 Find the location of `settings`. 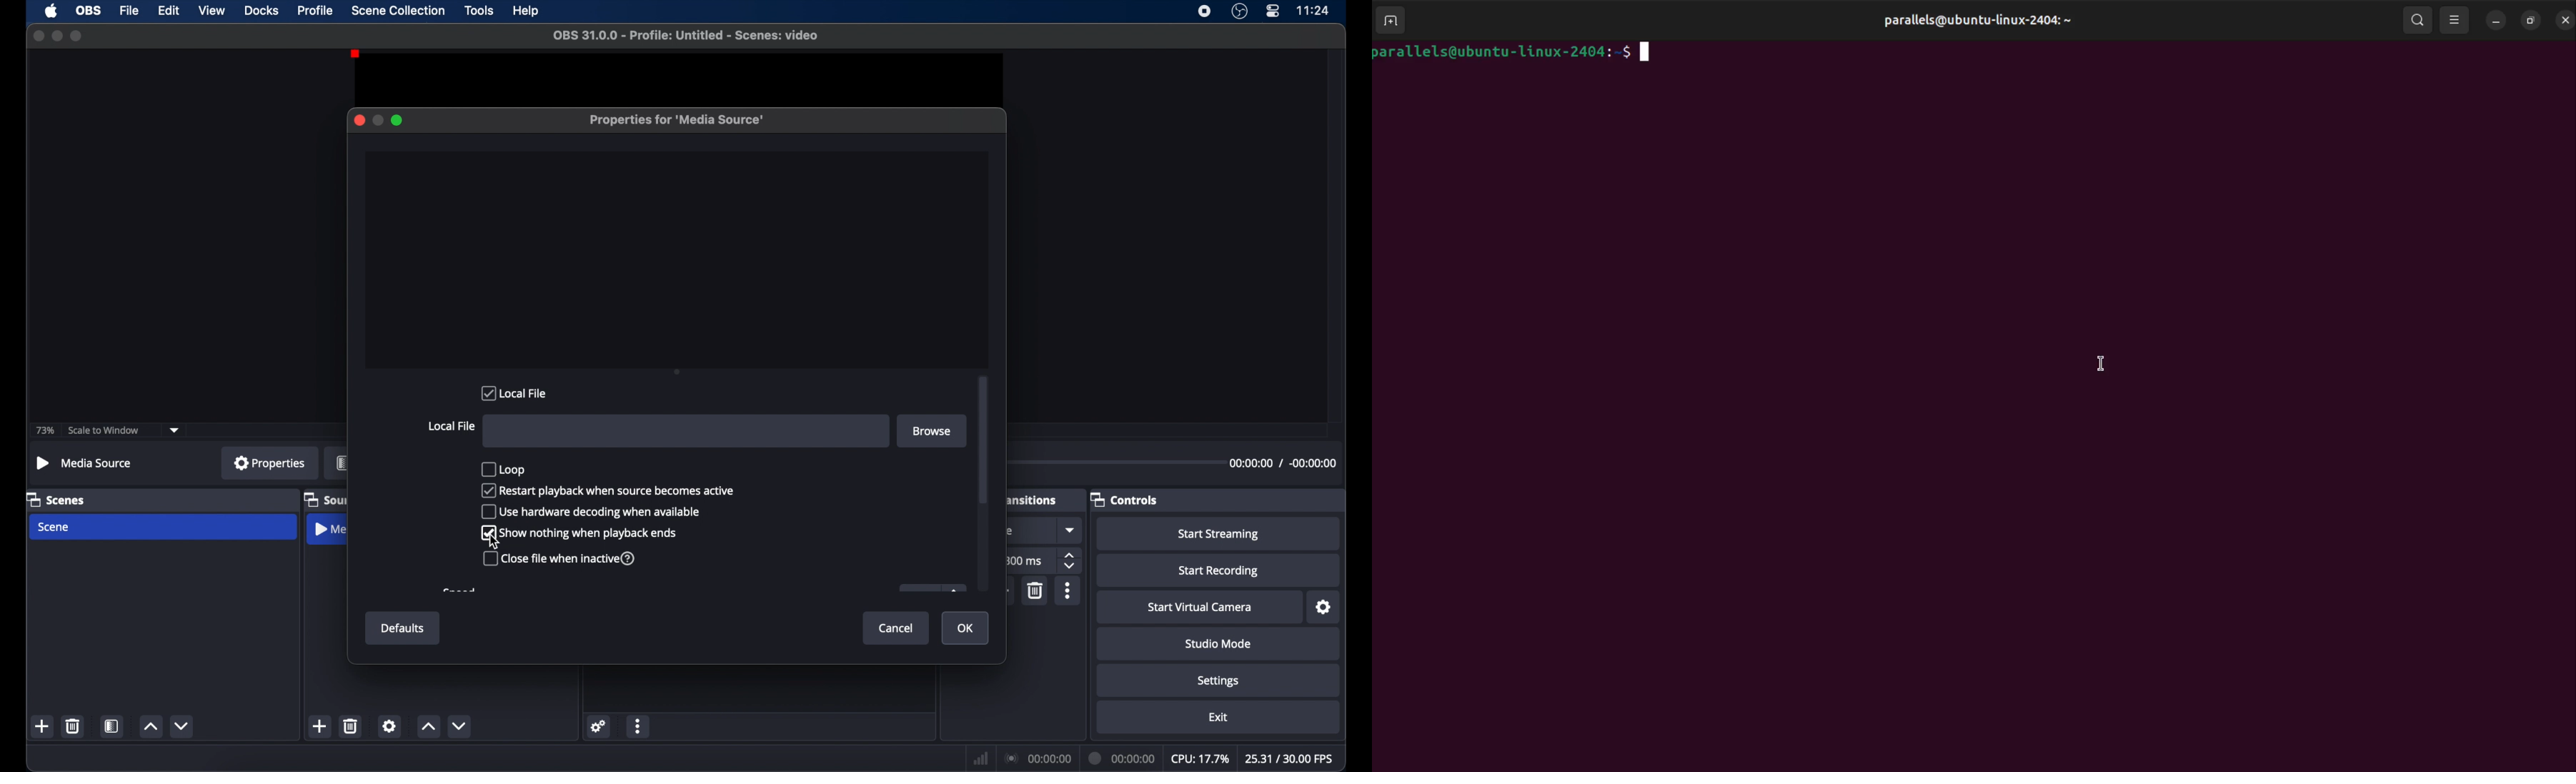

settings is located at coordinates (389, 726).